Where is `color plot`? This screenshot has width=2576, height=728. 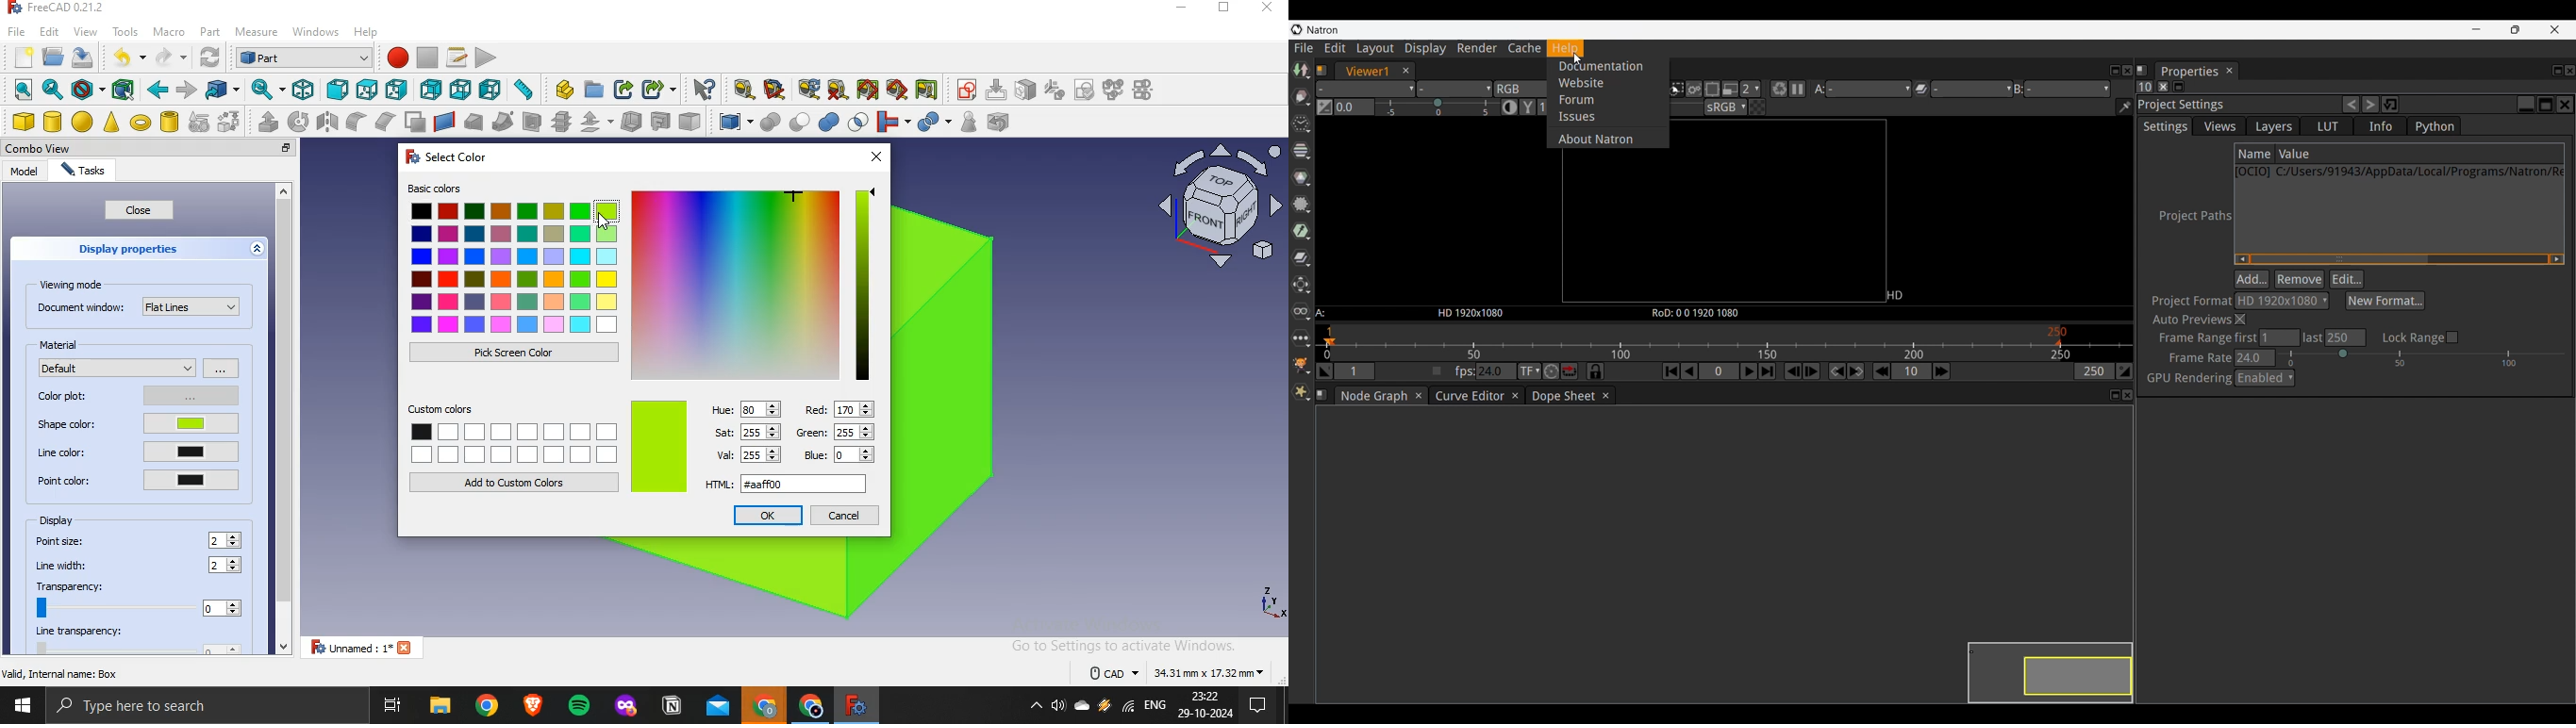 color plot is located at coordinates (135, 394).